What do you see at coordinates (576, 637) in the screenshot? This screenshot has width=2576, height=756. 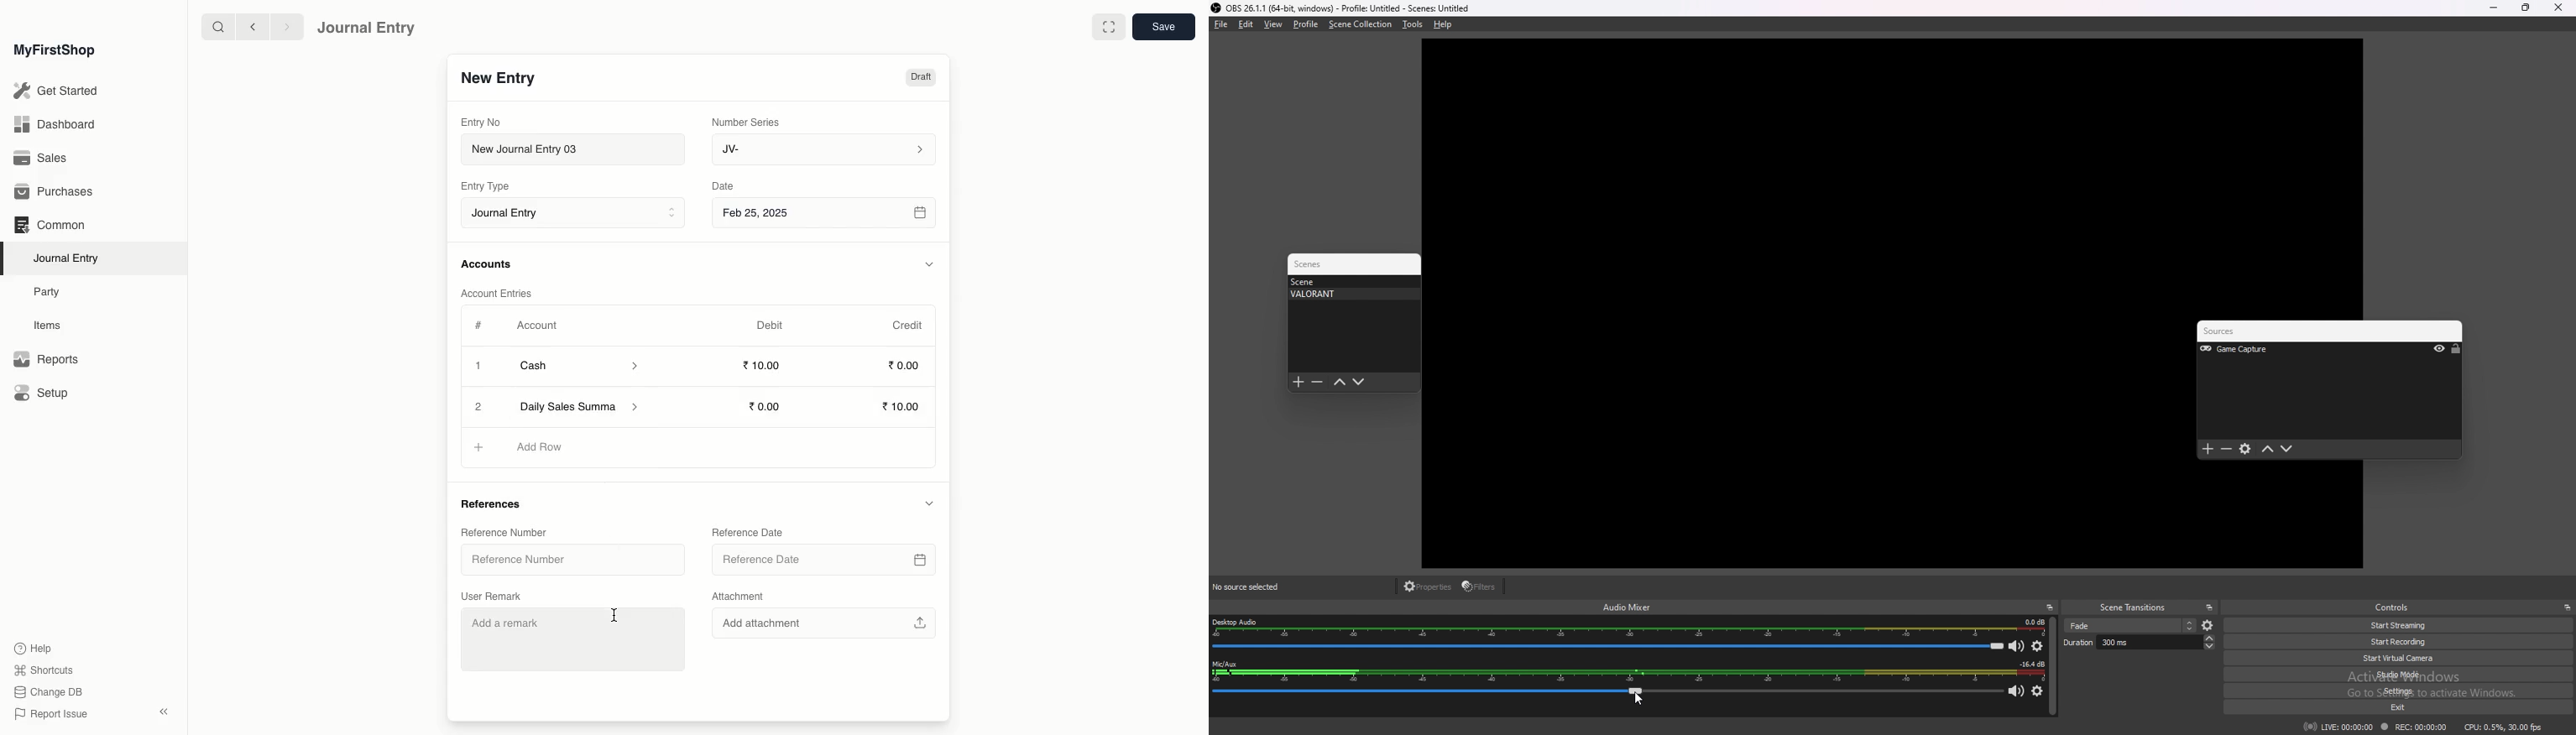 I see `Add a remark` at bounding box center [576, 637].